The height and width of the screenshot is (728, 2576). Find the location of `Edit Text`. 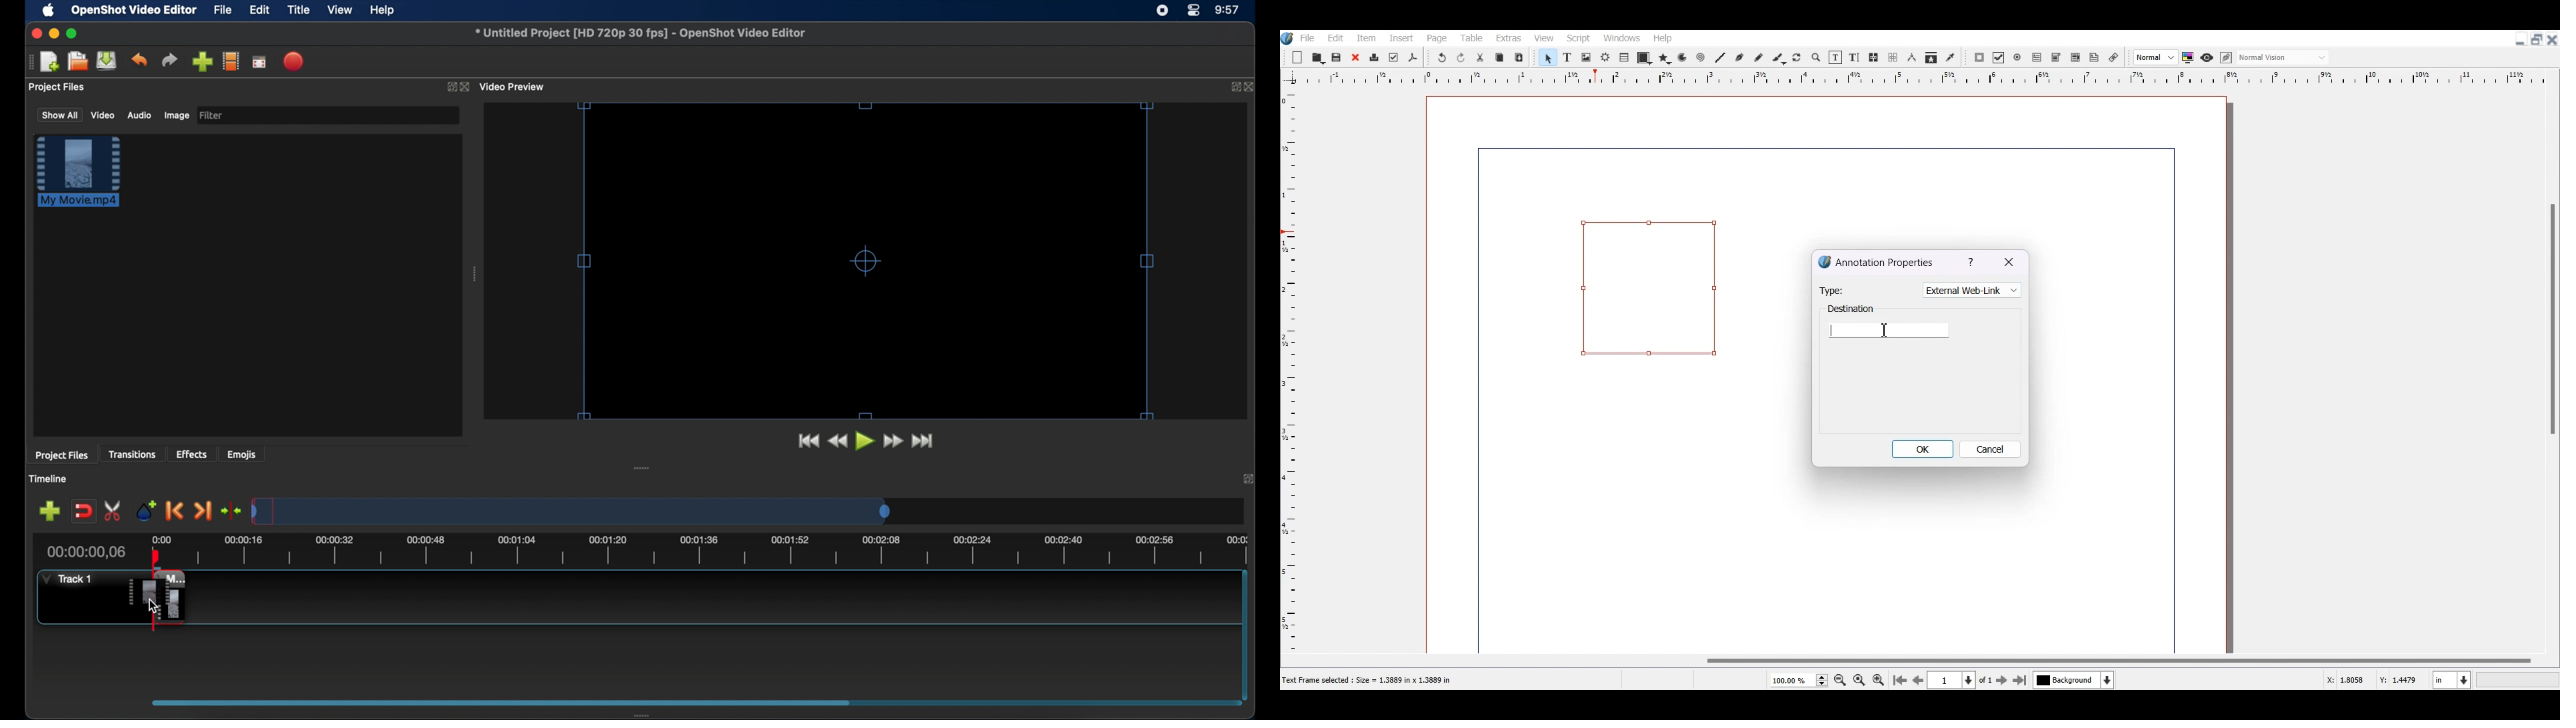

Edit Text is located at coordinates (1854, 57).